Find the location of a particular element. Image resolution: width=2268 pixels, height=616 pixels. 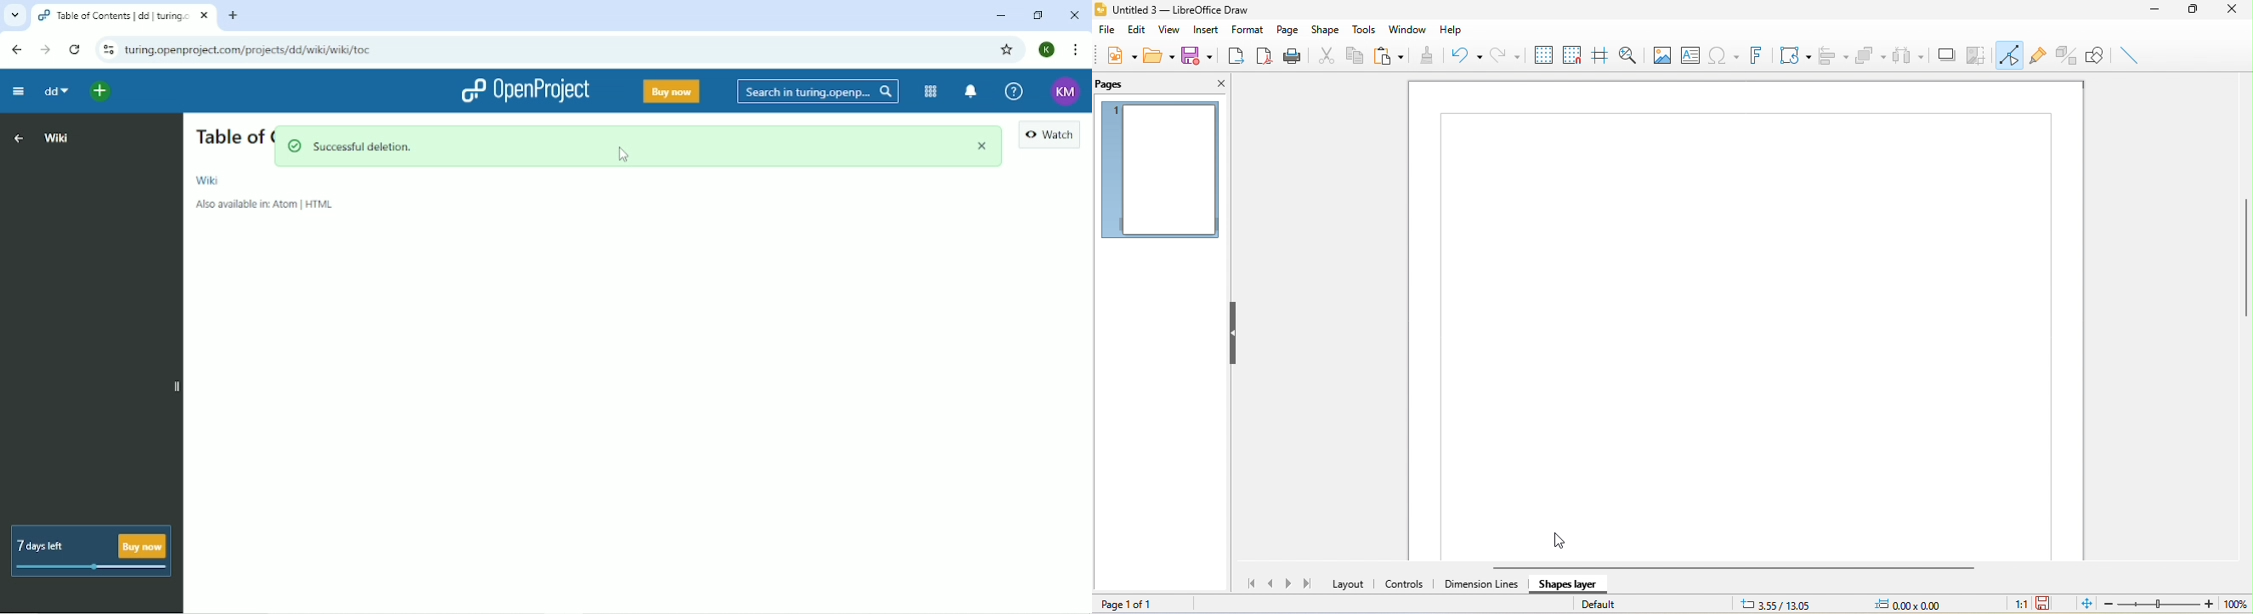

font work text is located at coordinates (1756, 54).